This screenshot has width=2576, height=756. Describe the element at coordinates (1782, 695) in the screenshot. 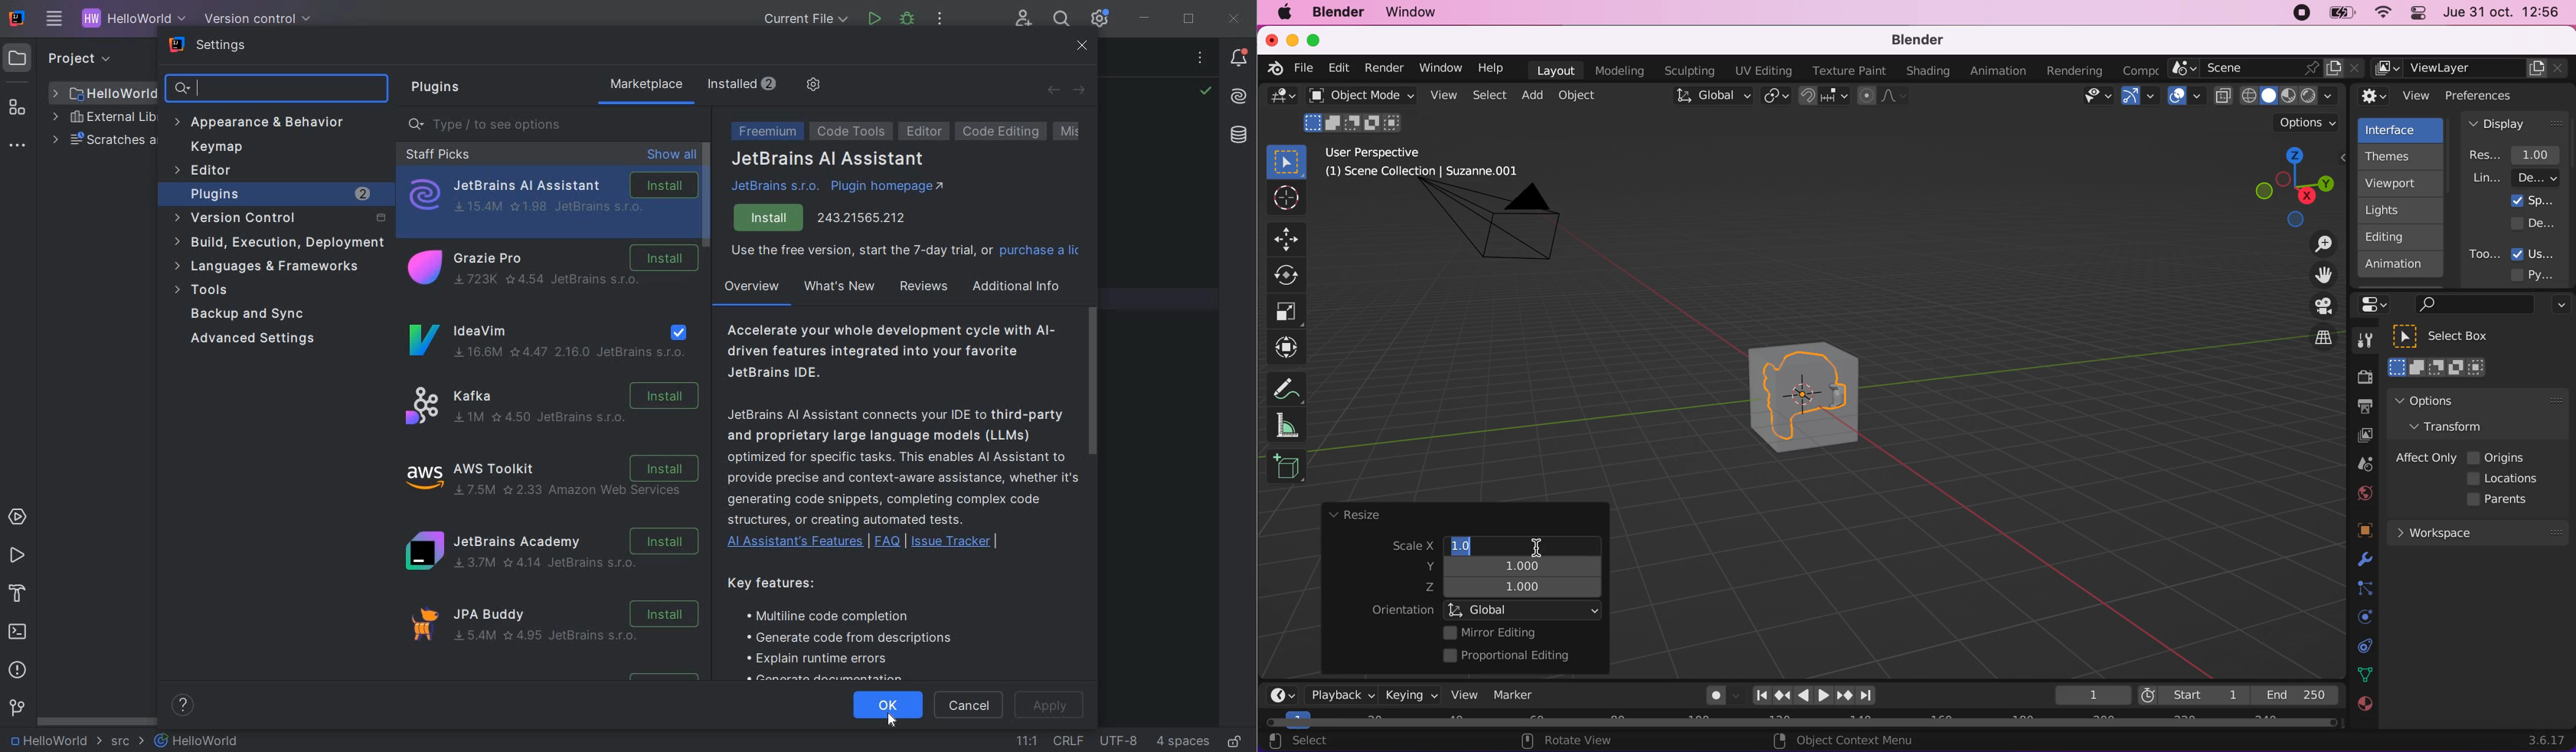

I see `jump to keyframe` at that location.